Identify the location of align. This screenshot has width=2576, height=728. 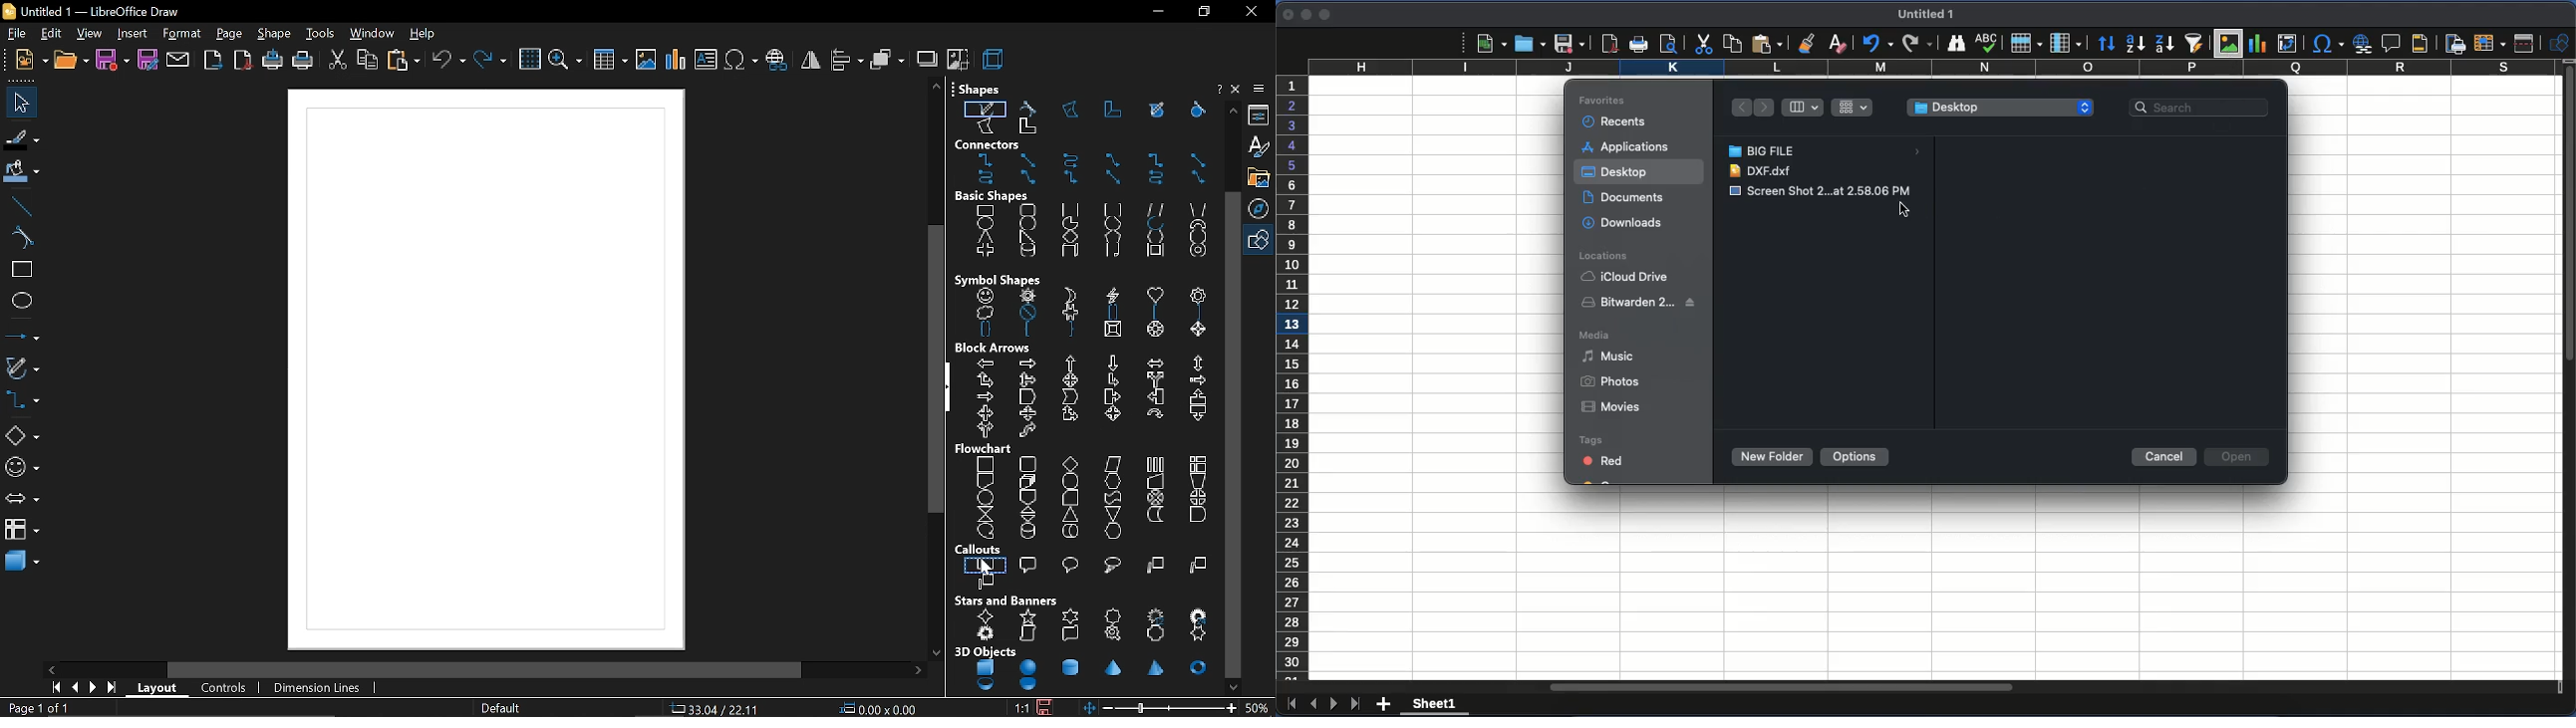
(845, 60).